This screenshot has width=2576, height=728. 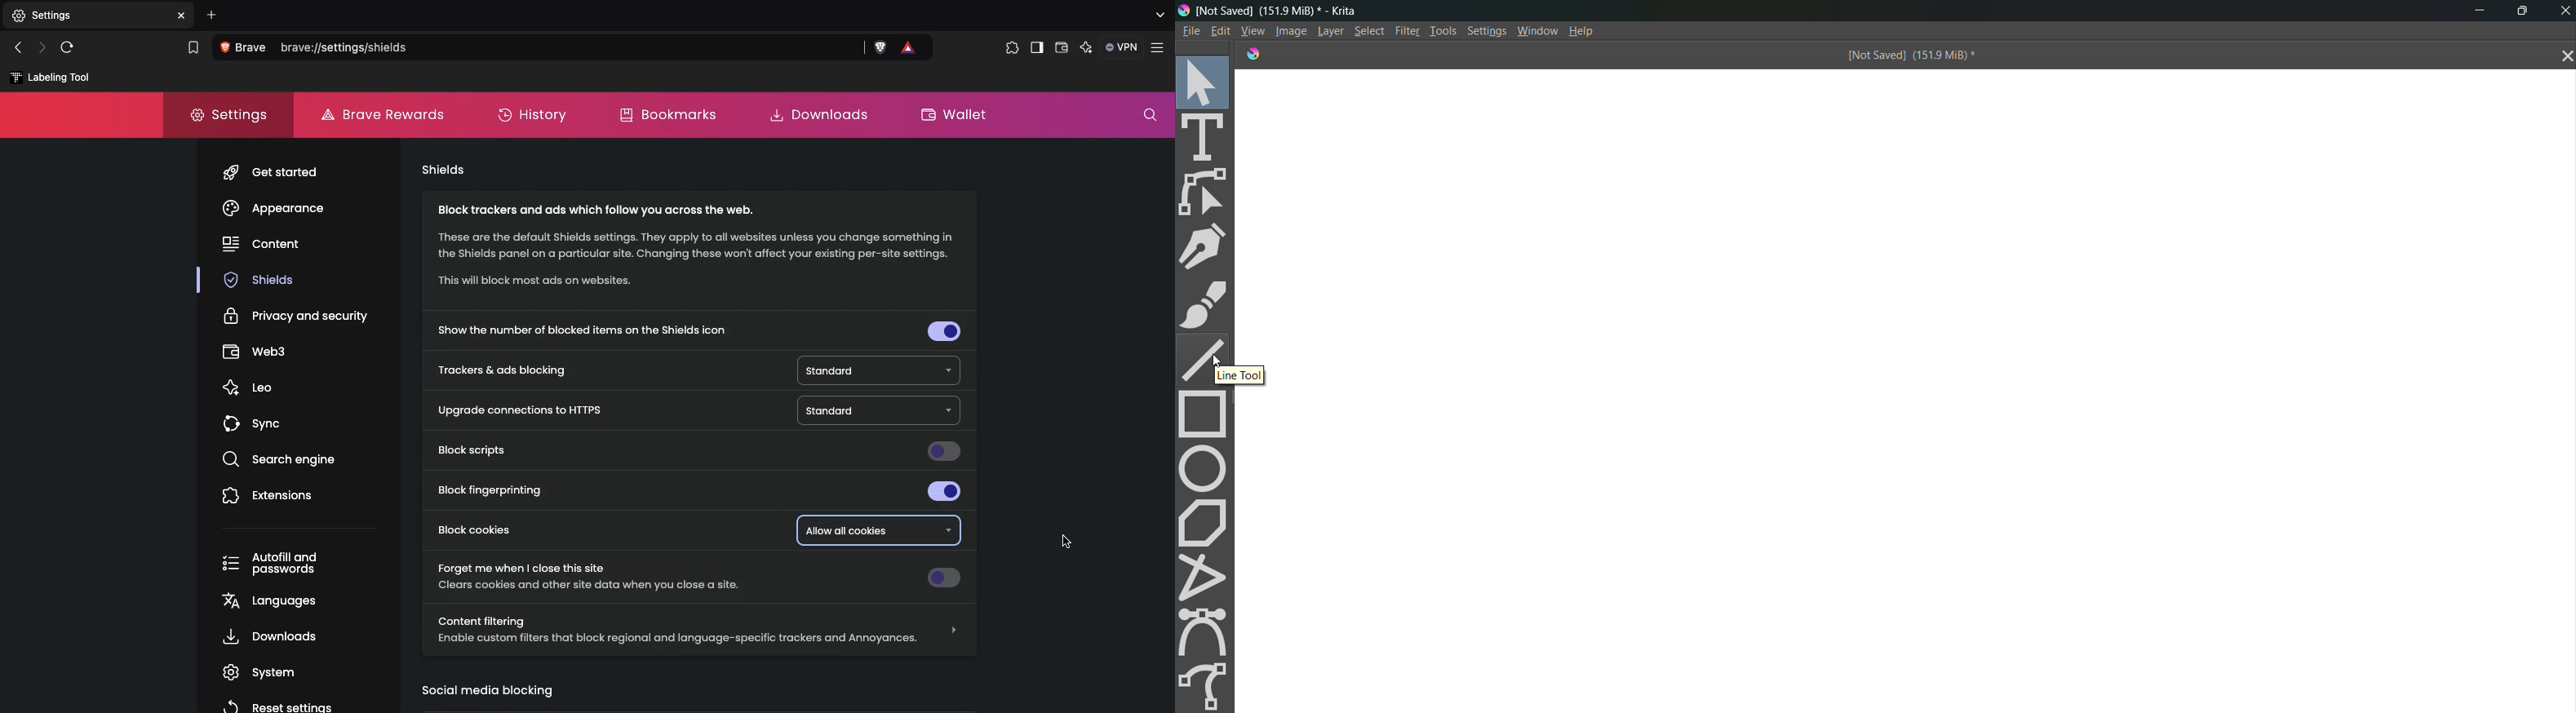 What do you see at coordinates (1206, 684) in the screenshot?
I see `freehand` at bounding box center [1206, 684].